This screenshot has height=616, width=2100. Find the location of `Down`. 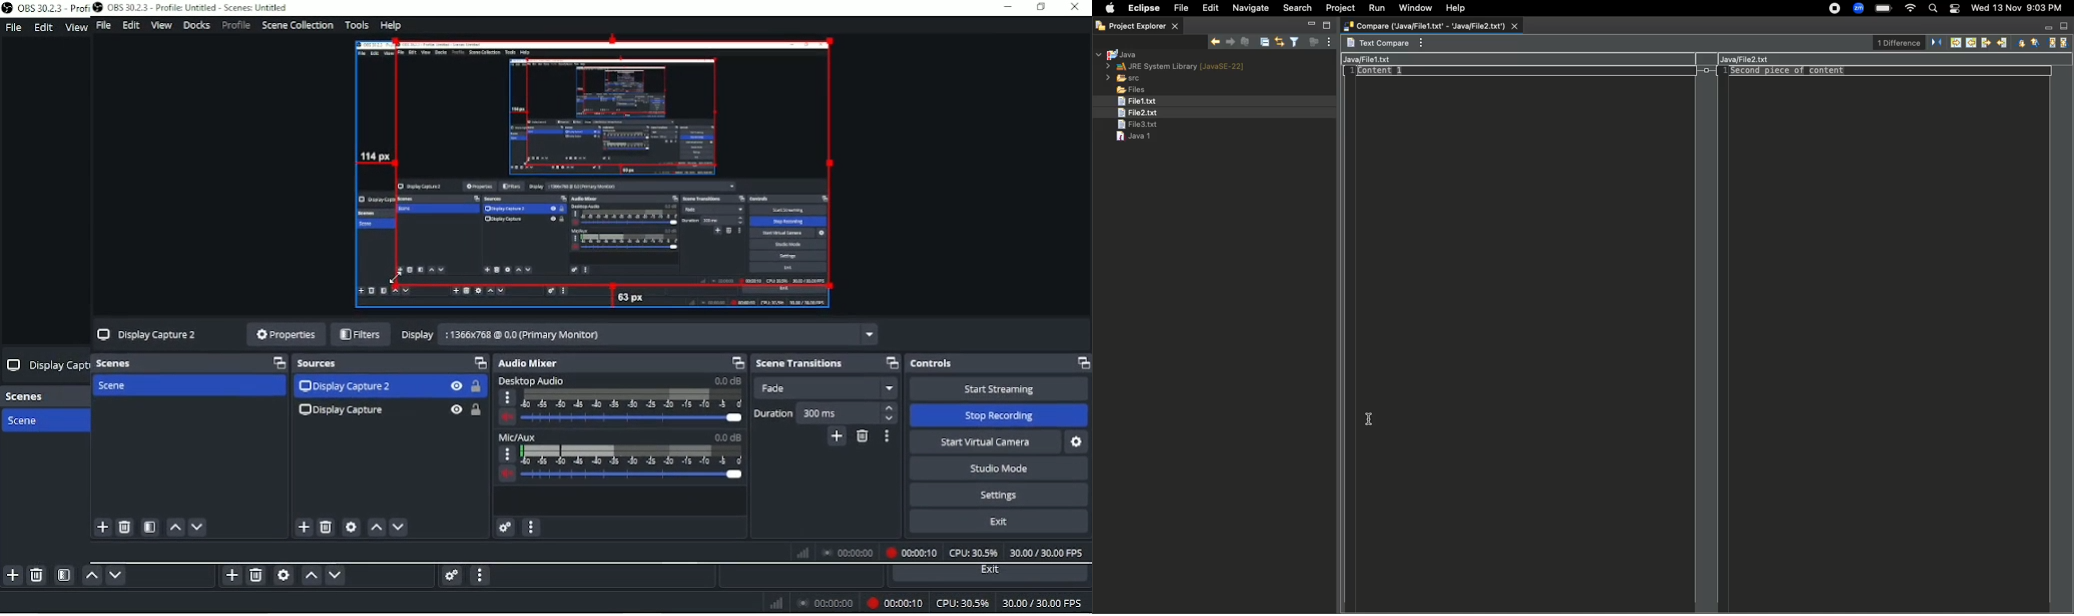

Down is located at coordinates (402, 528).